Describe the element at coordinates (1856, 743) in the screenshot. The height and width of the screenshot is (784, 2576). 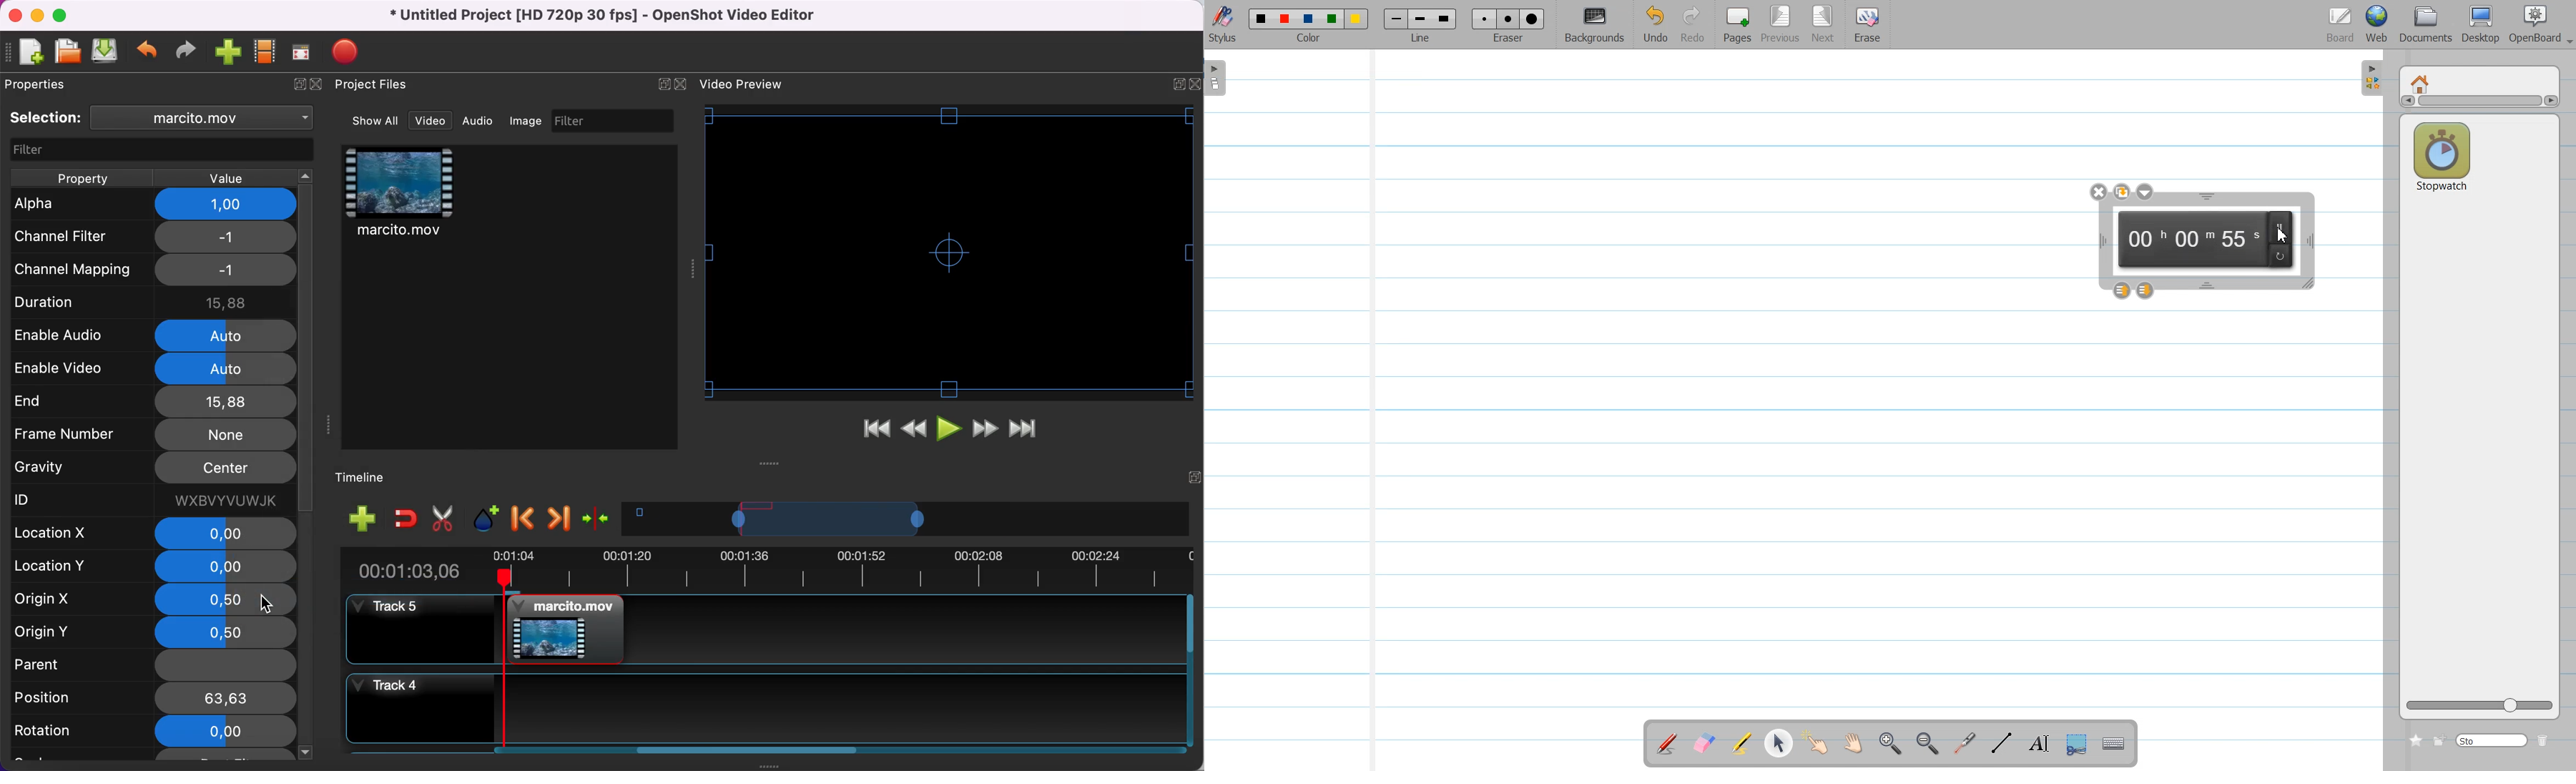
I see `Scroll Page` at that location.